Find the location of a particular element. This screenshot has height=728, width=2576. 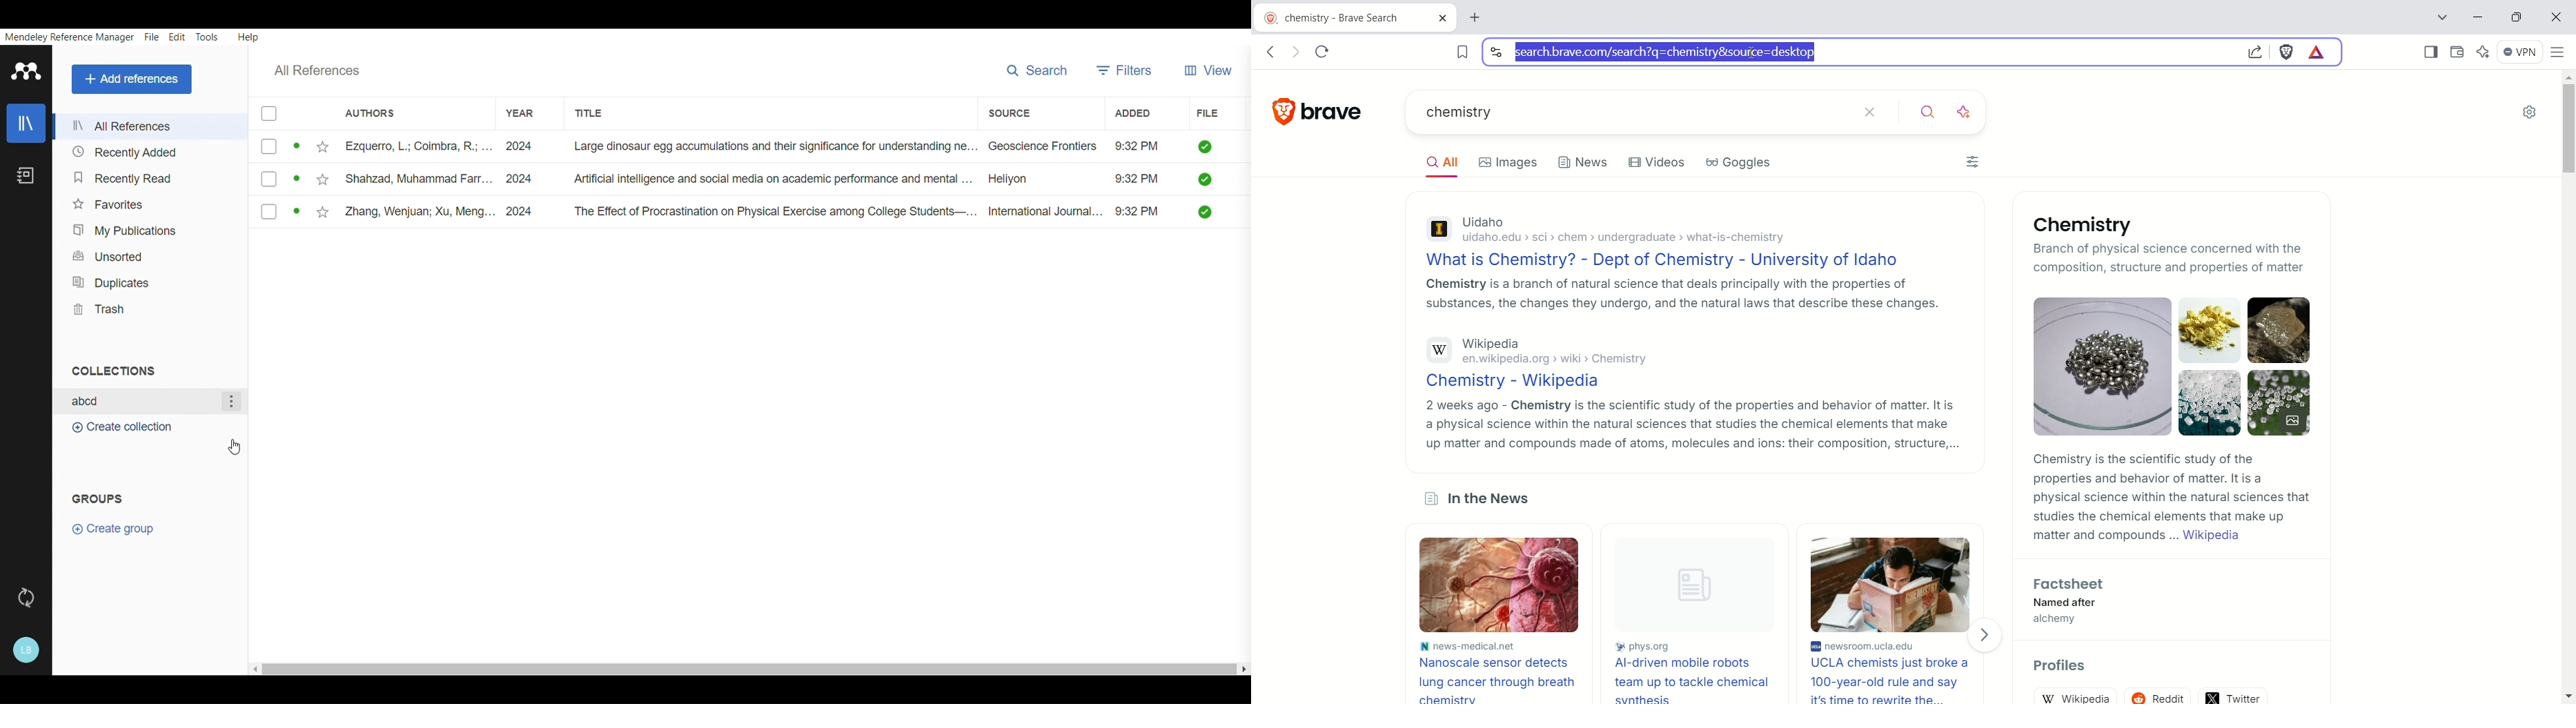

. 2024 is located at coordinates (519, 146).